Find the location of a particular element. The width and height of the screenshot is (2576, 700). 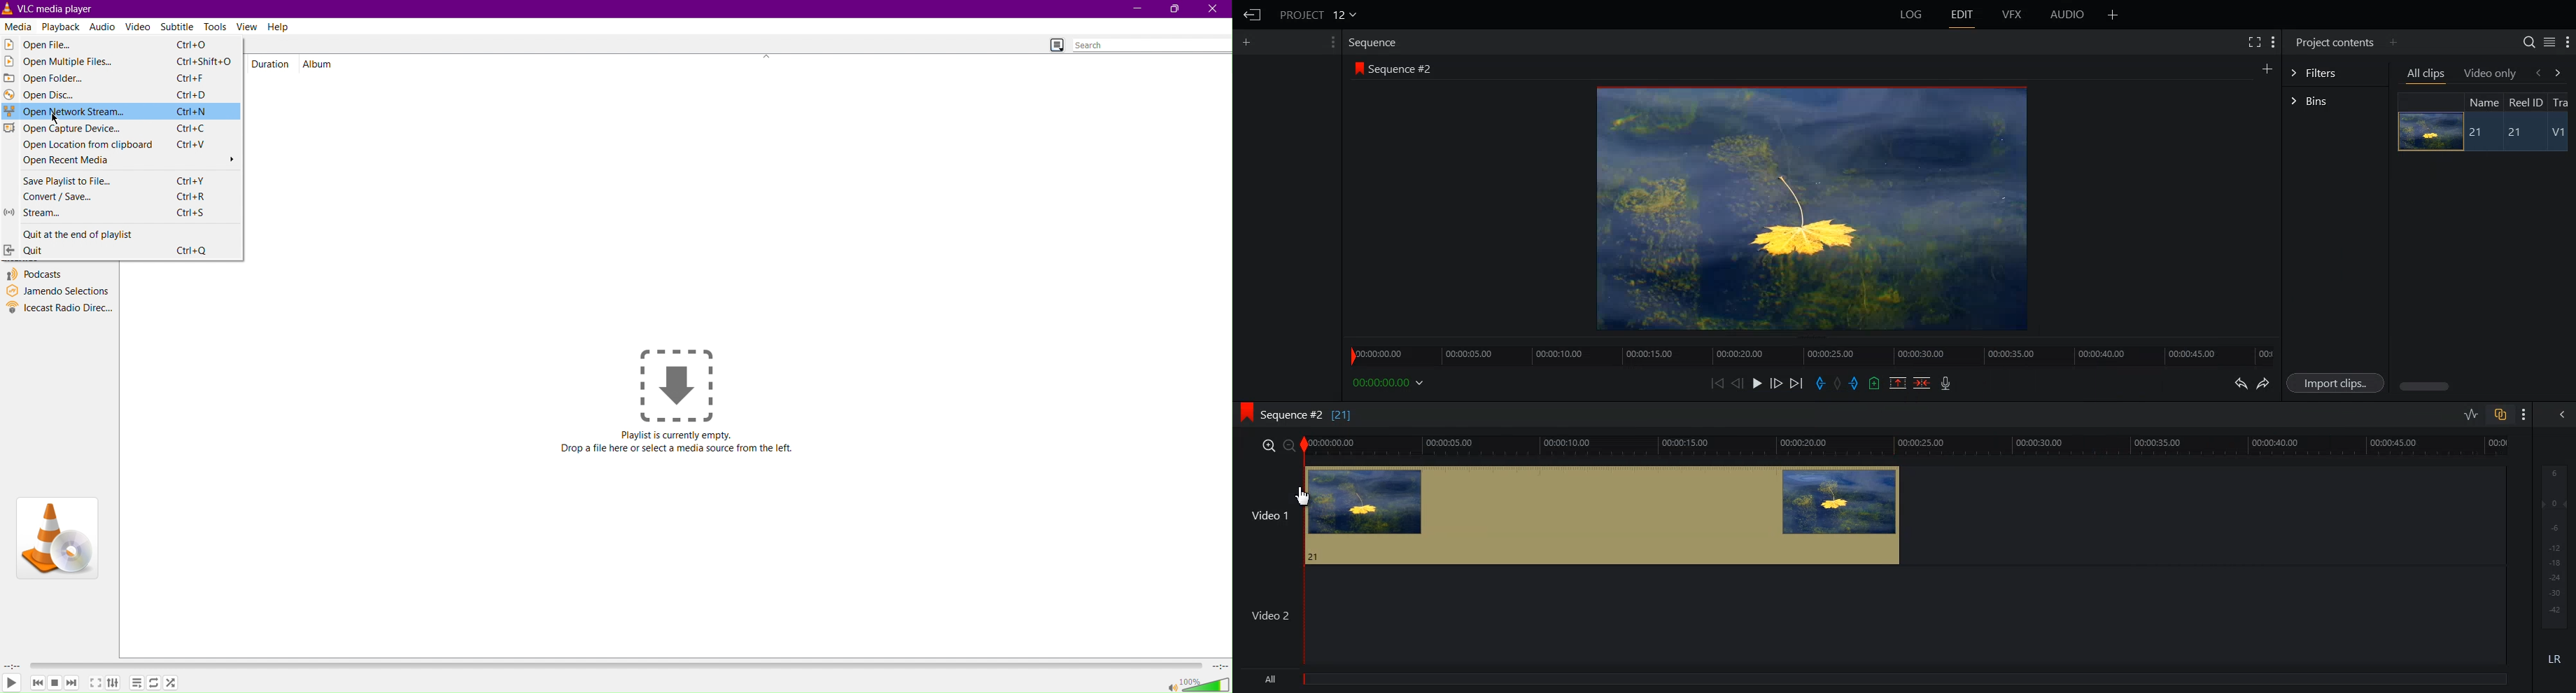

Audio output level is located at coordinates (2552, 545).